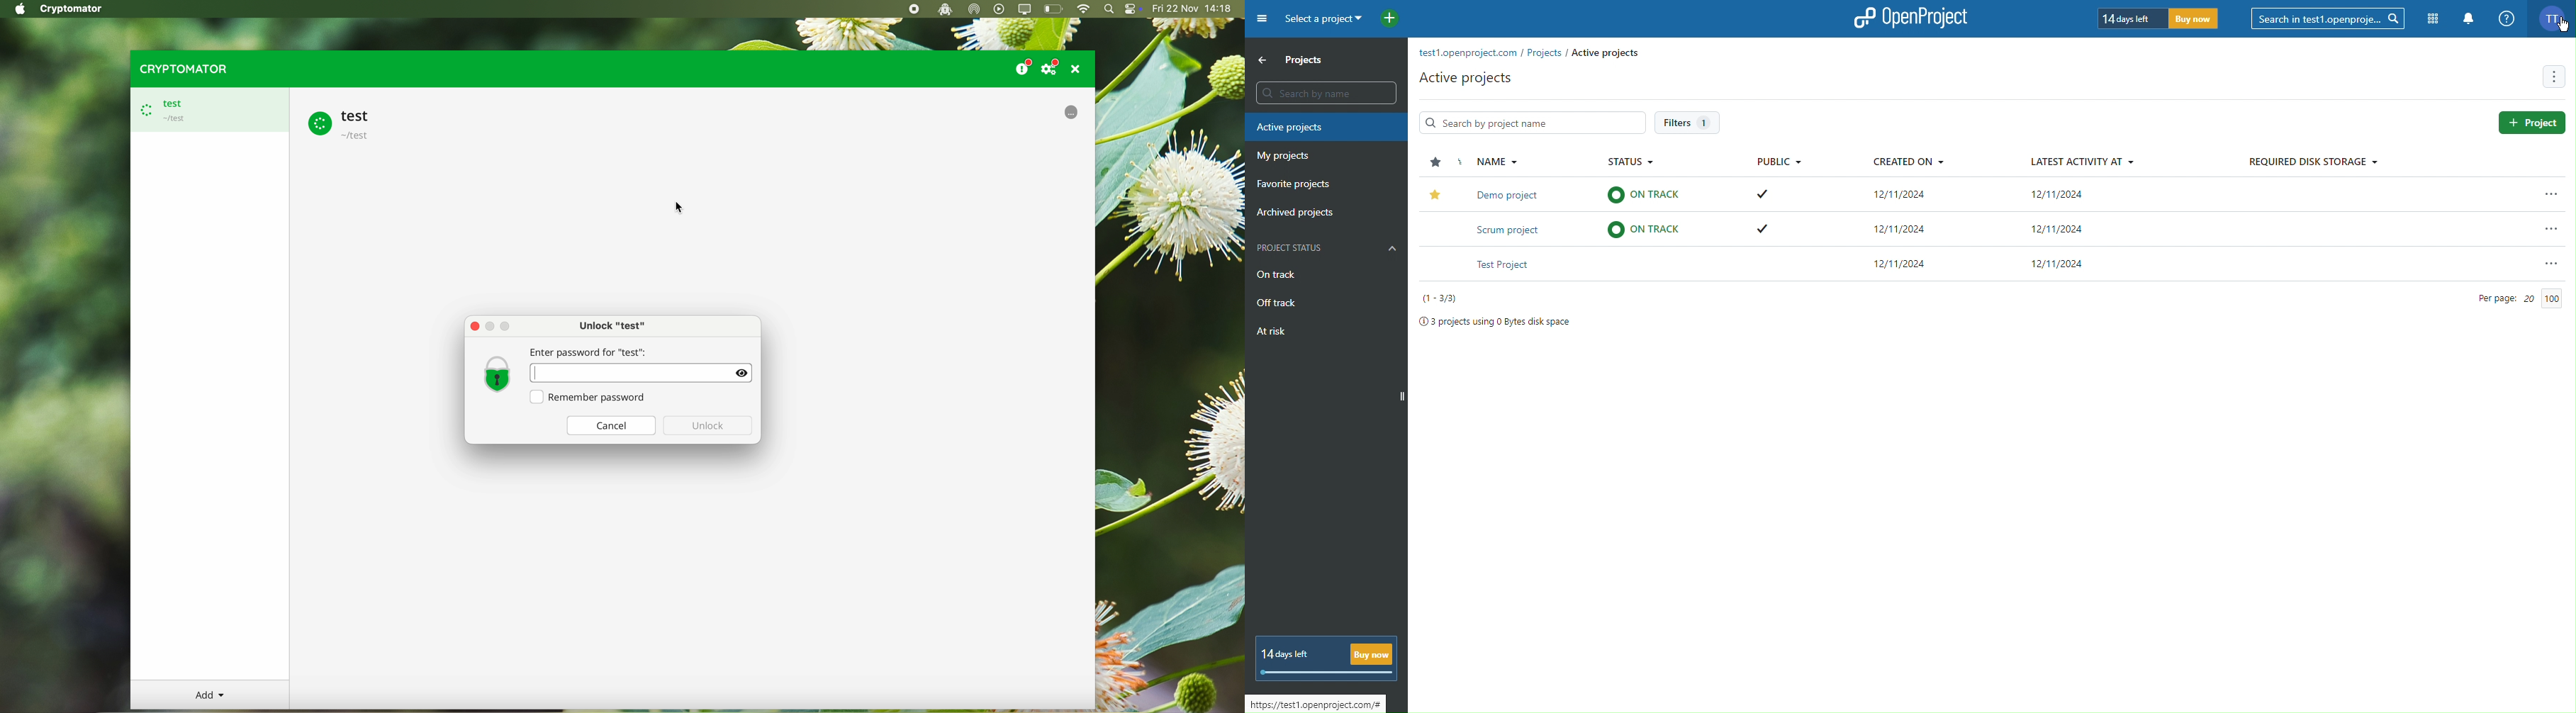  I want to click on Name, so click(1494, 161).